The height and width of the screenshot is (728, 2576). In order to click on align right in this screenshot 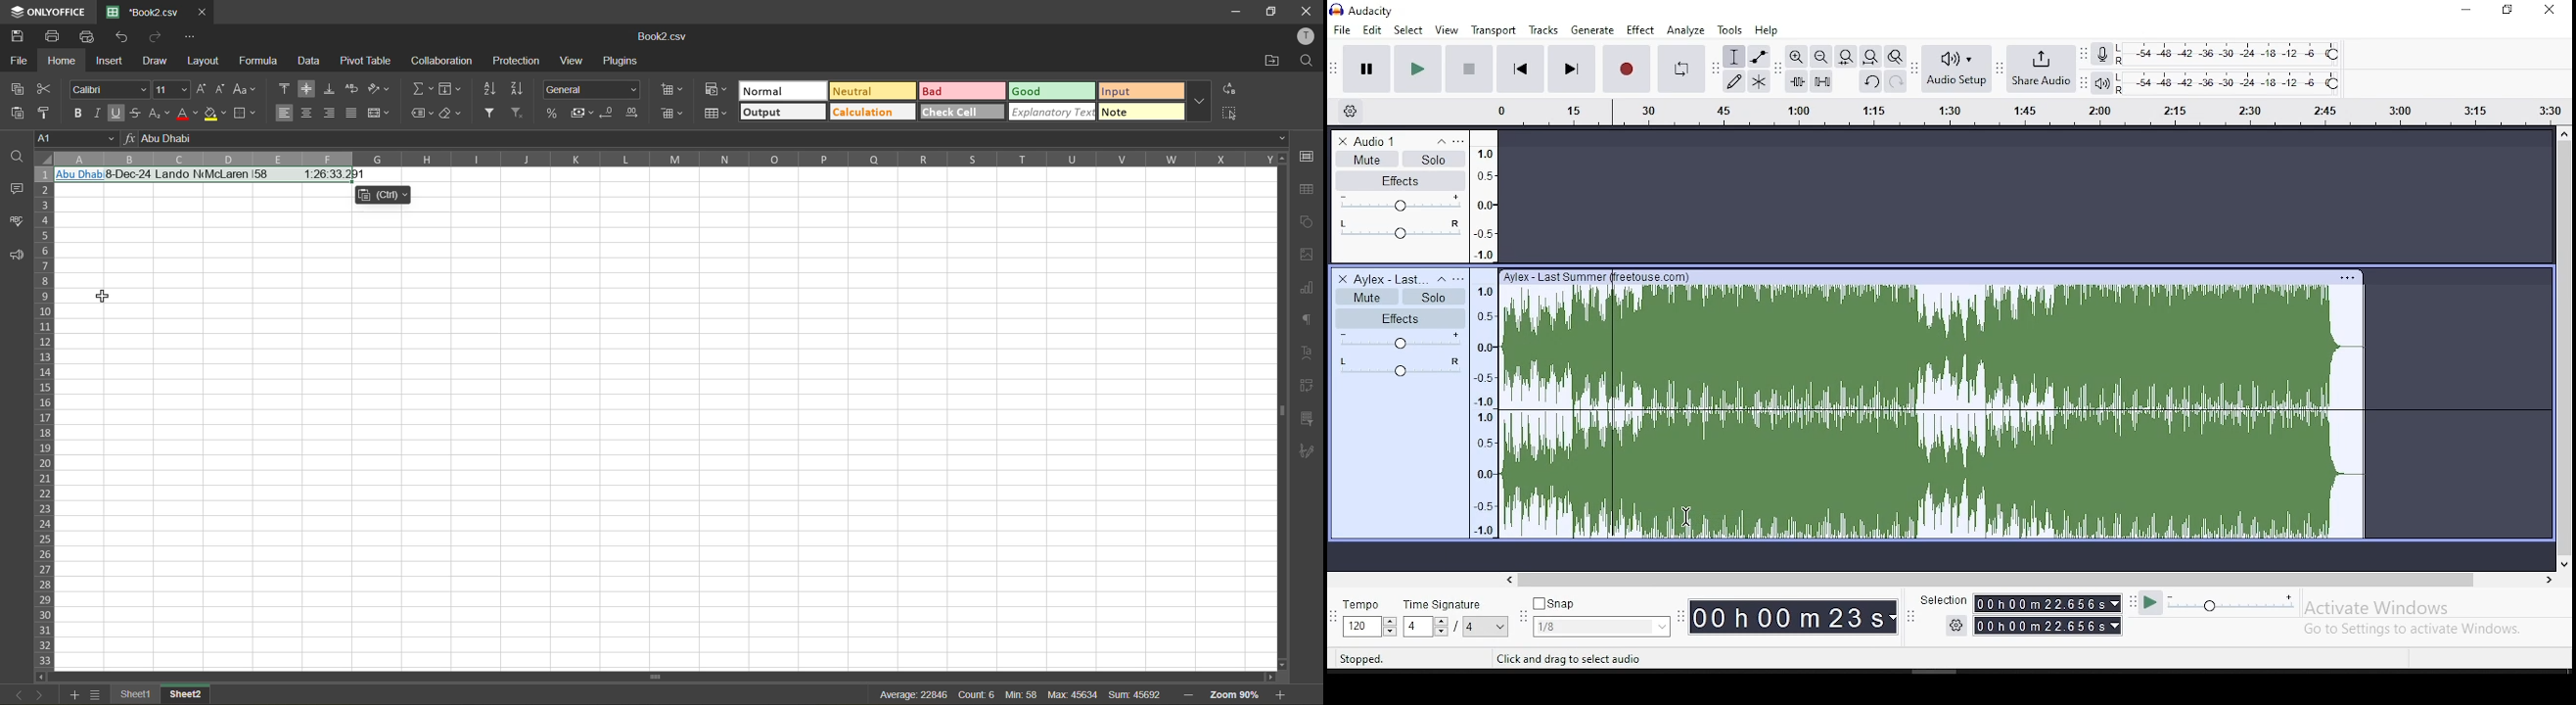, I will do `click(332, 113)`.